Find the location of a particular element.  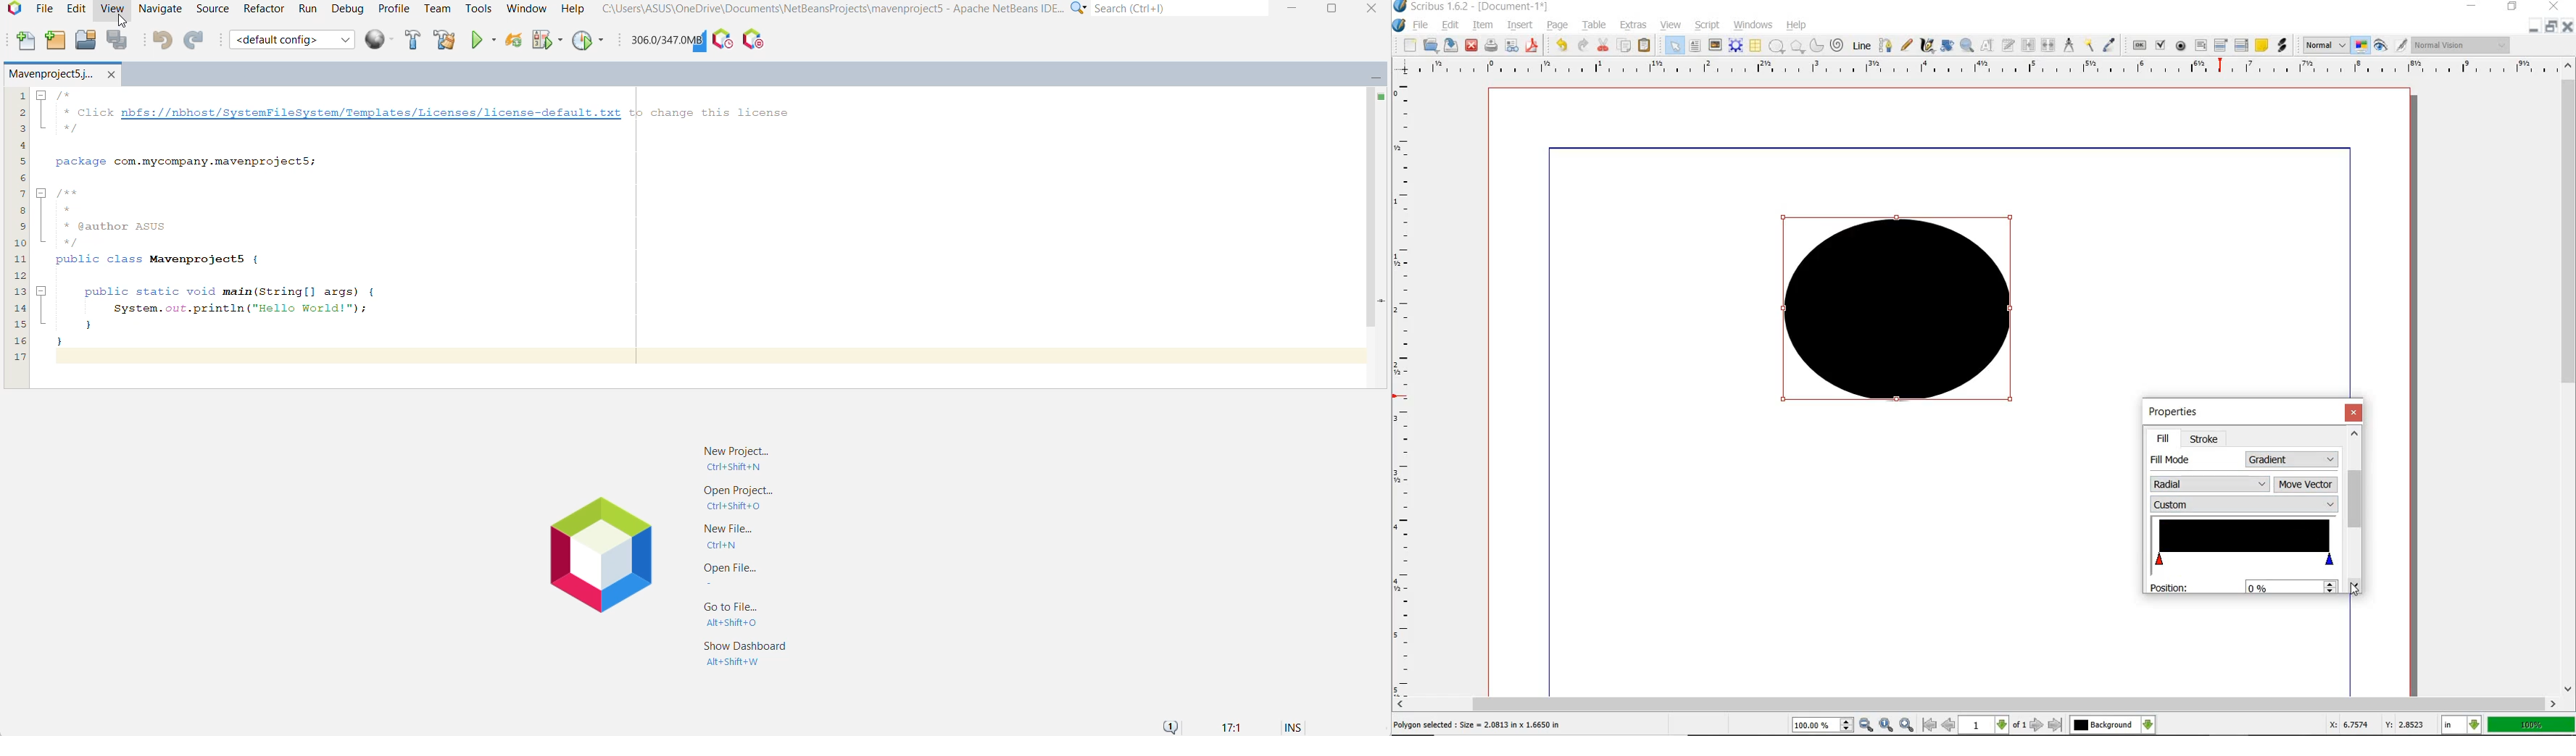

RULER is located at coordinates (1981, 69).